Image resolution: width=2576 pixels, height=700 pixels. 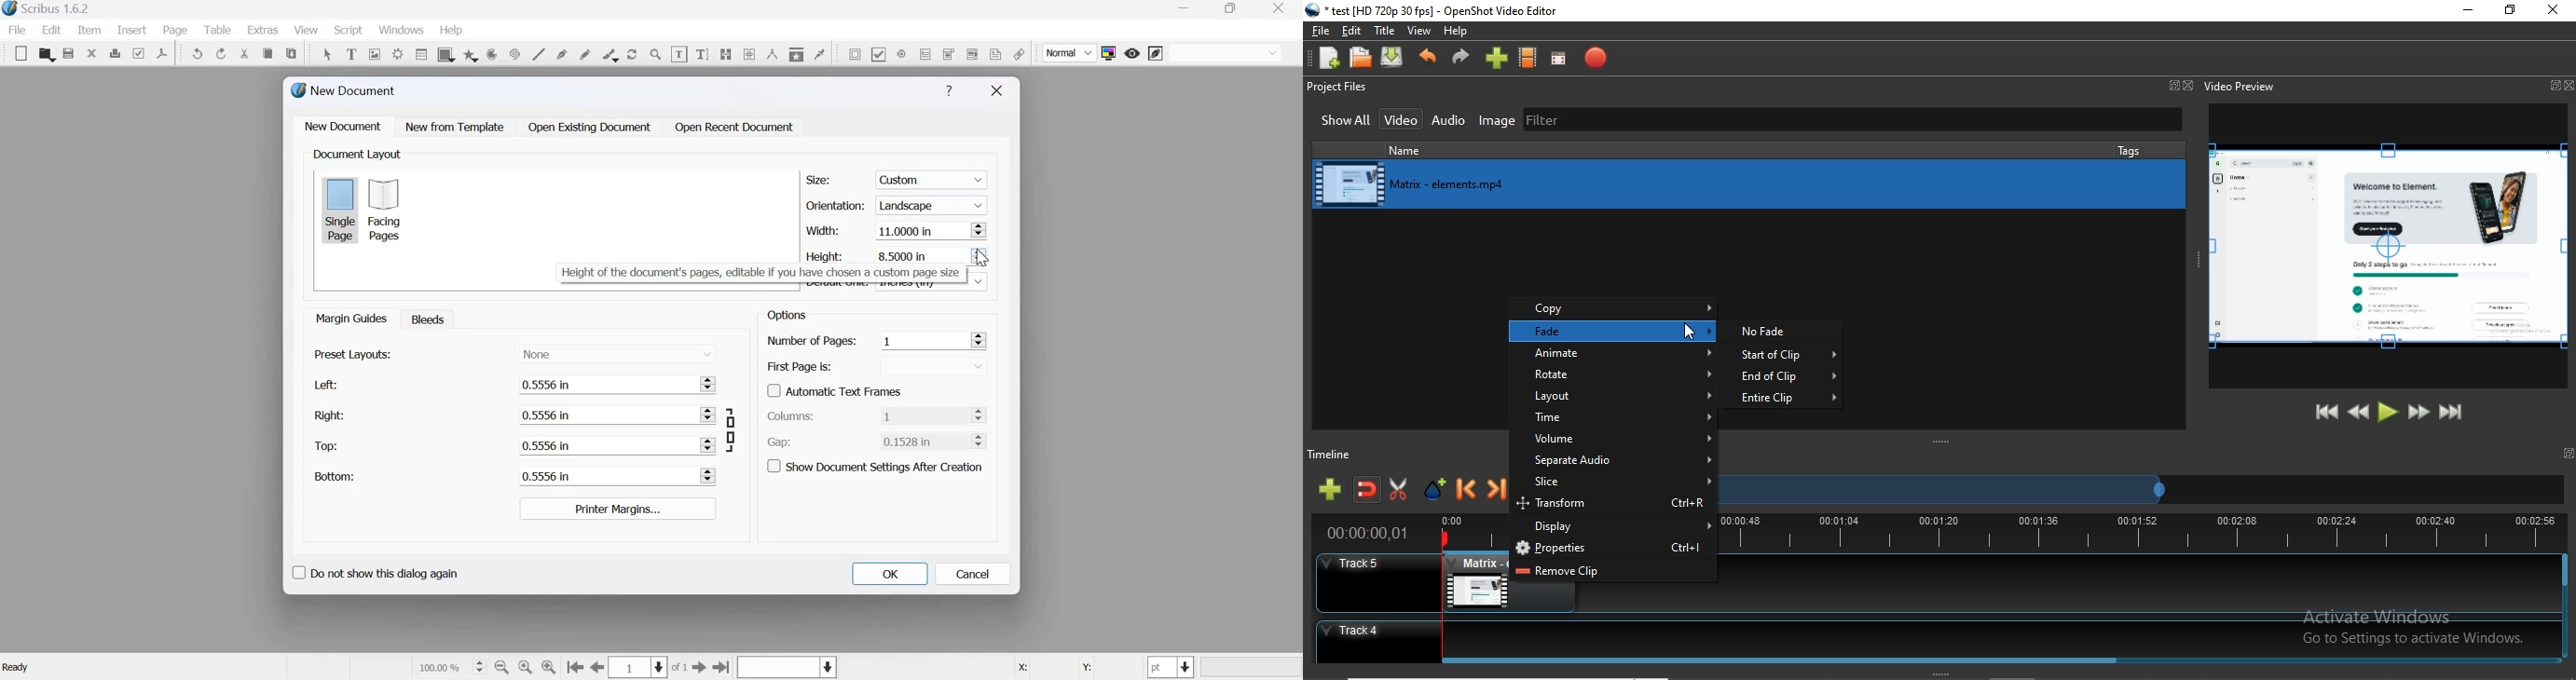 What do you see at coordinates (115, 53) in the screenshot?
I see `print` at bounding box center [115, 53].